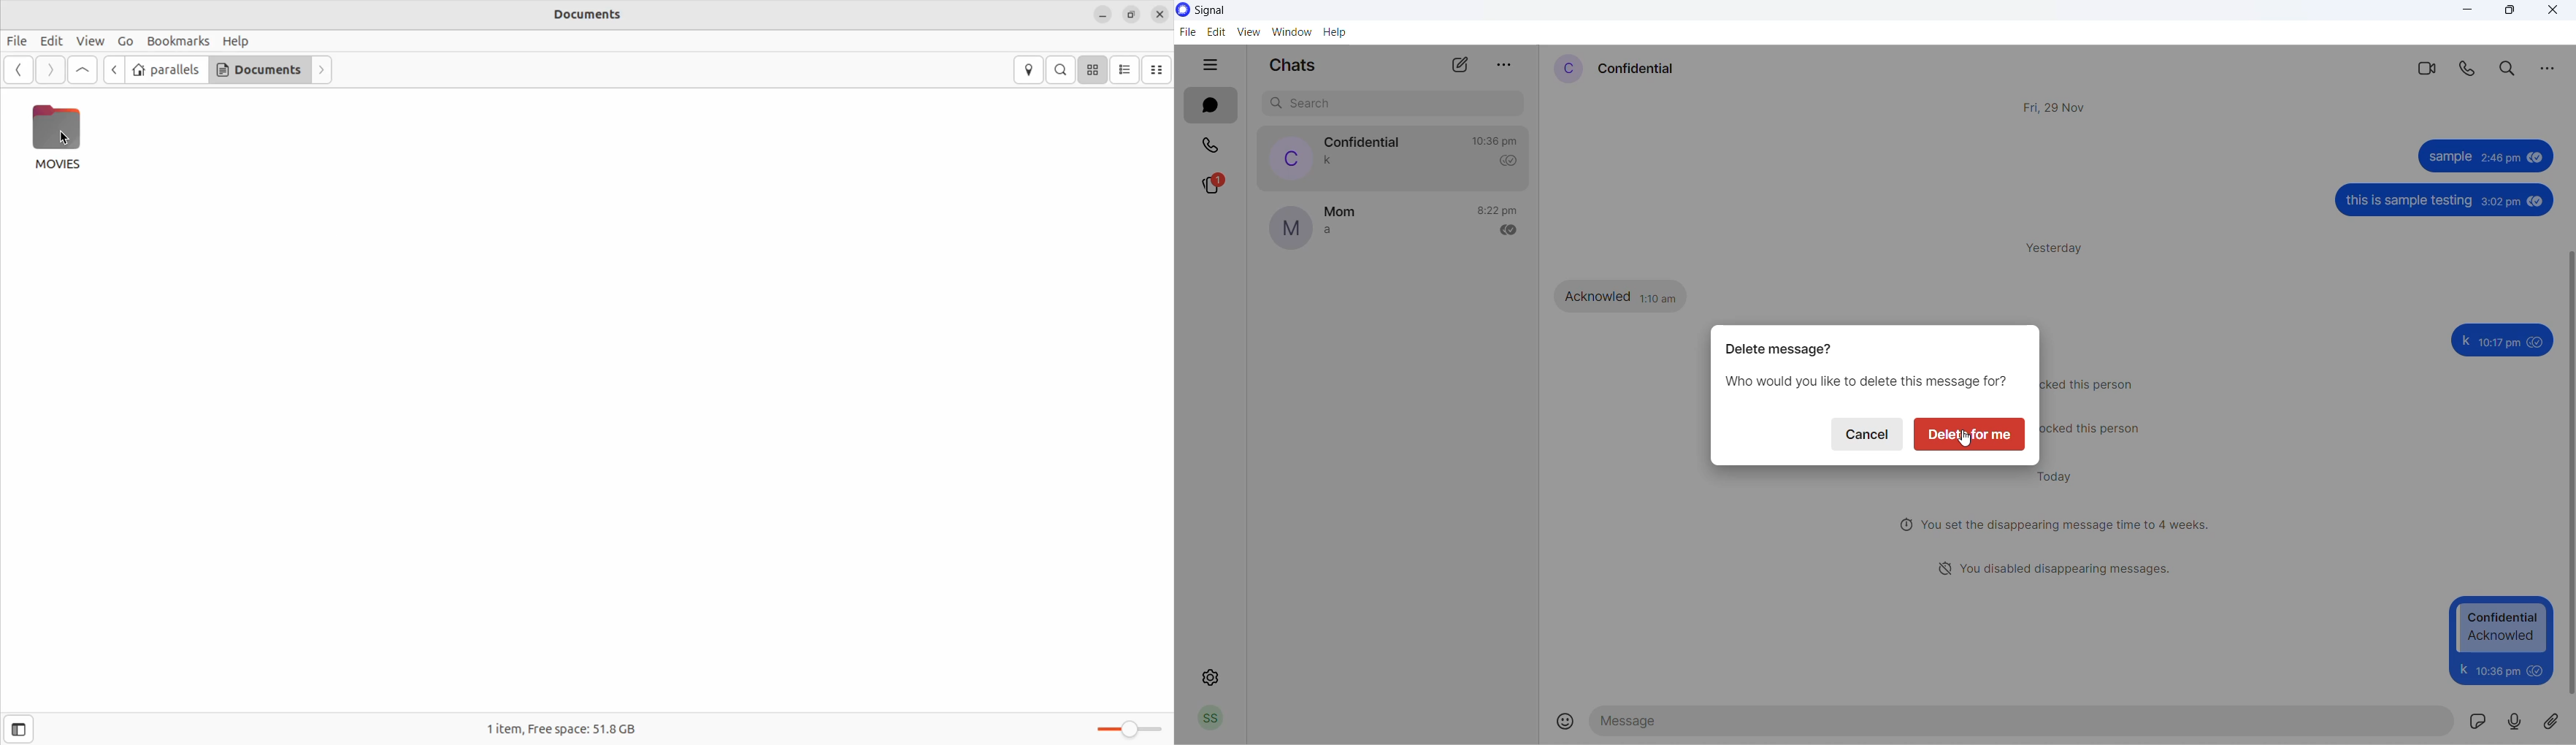 The height and width of the screenshot is (756, 2576). What do you see at coordinates (1860, 436) in the screenshot?
I see `cancel delete` at bounding box center [1860, 436].